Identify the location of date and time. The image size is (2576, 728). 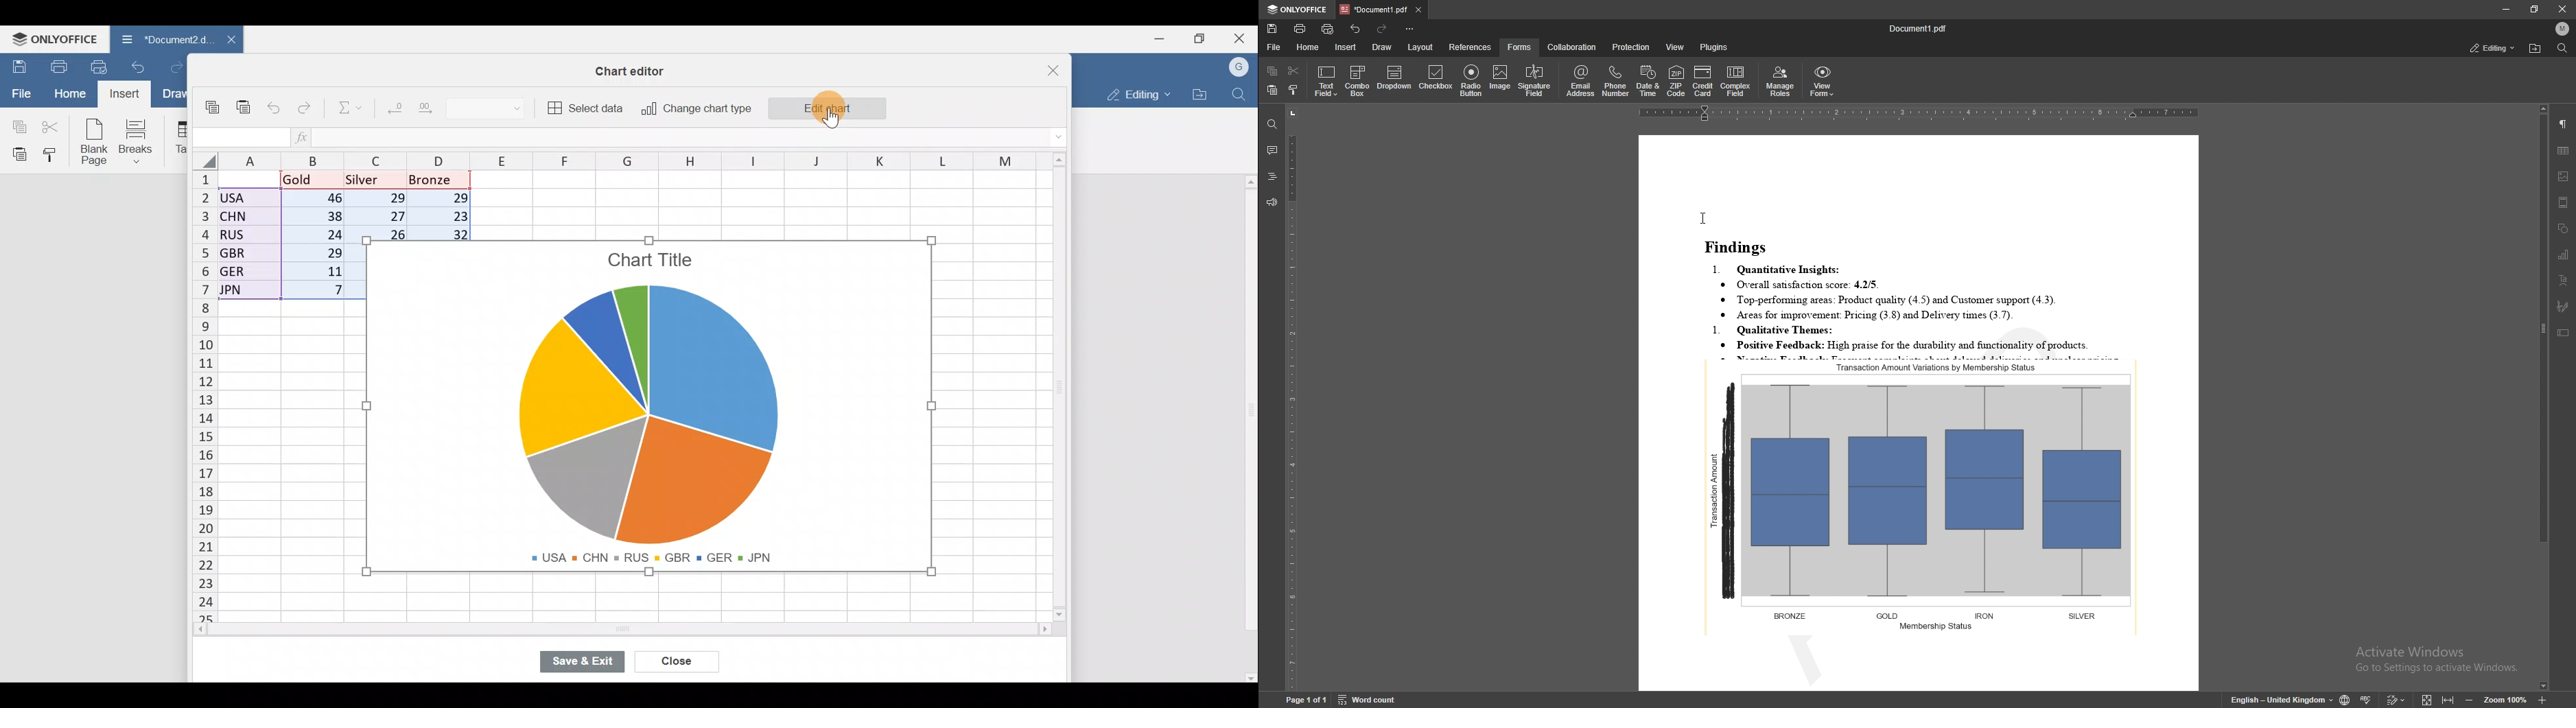
(1648, 82).